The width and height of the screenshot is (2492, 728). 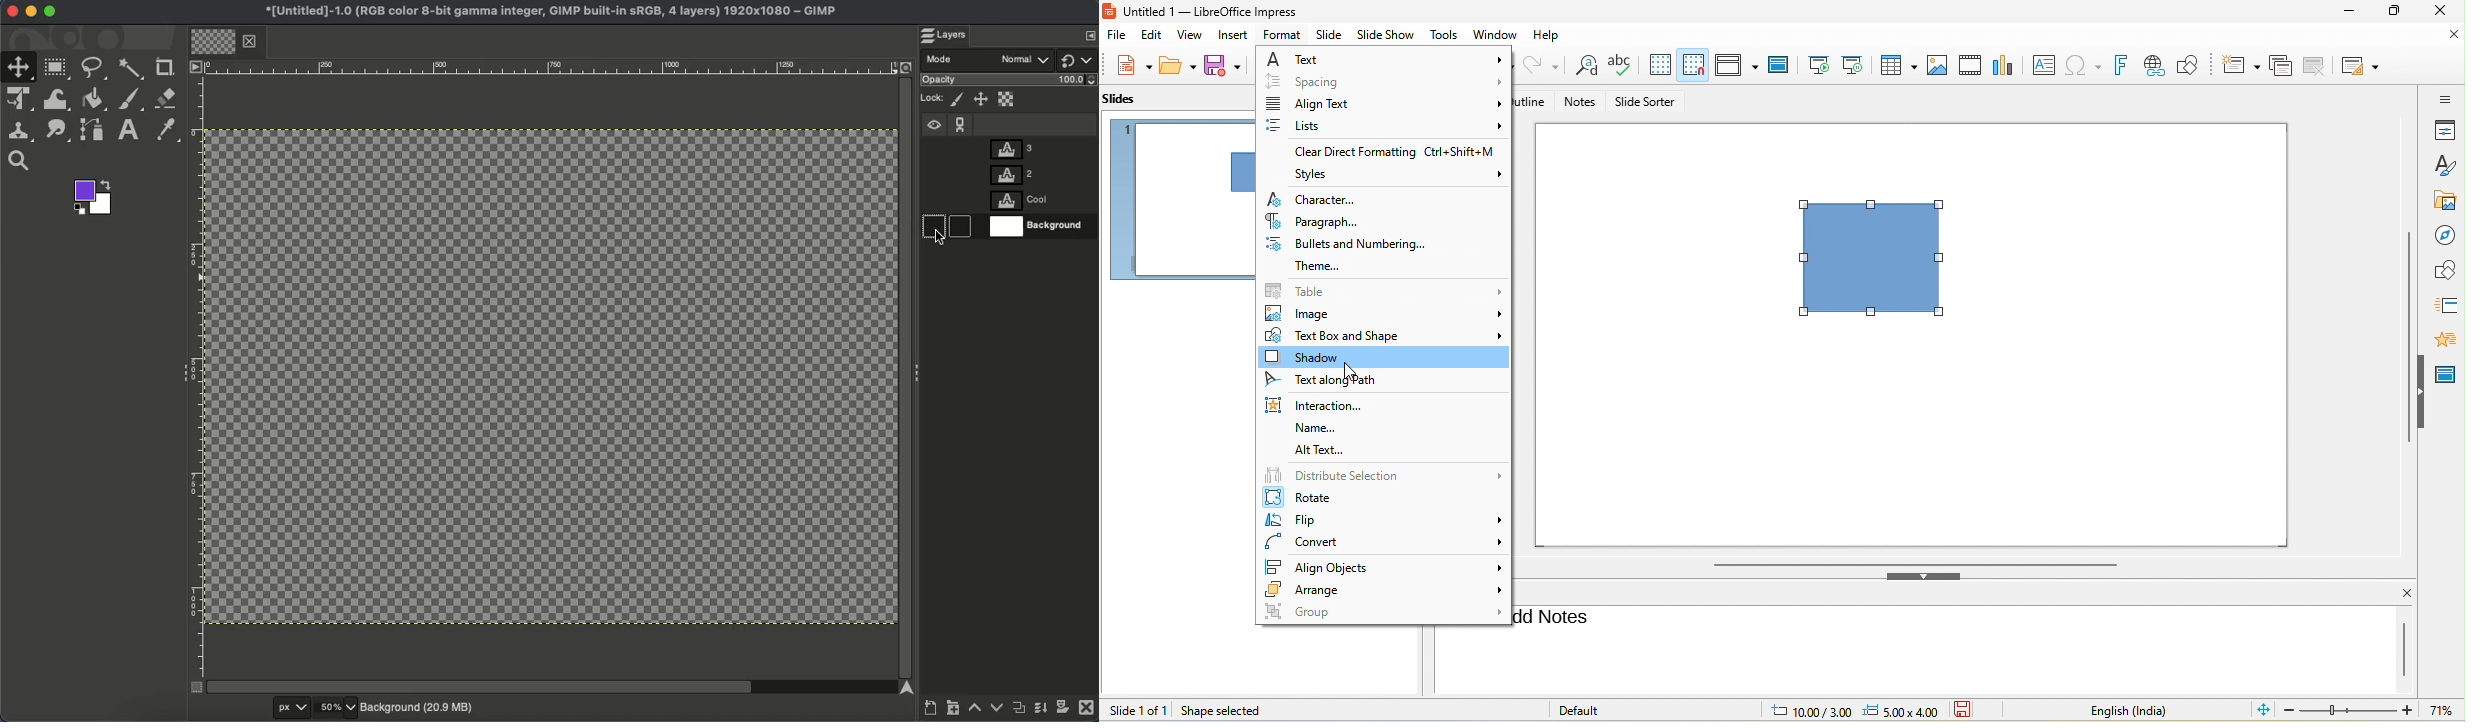 I want to click on zoom, so click(x=2372, y=710).